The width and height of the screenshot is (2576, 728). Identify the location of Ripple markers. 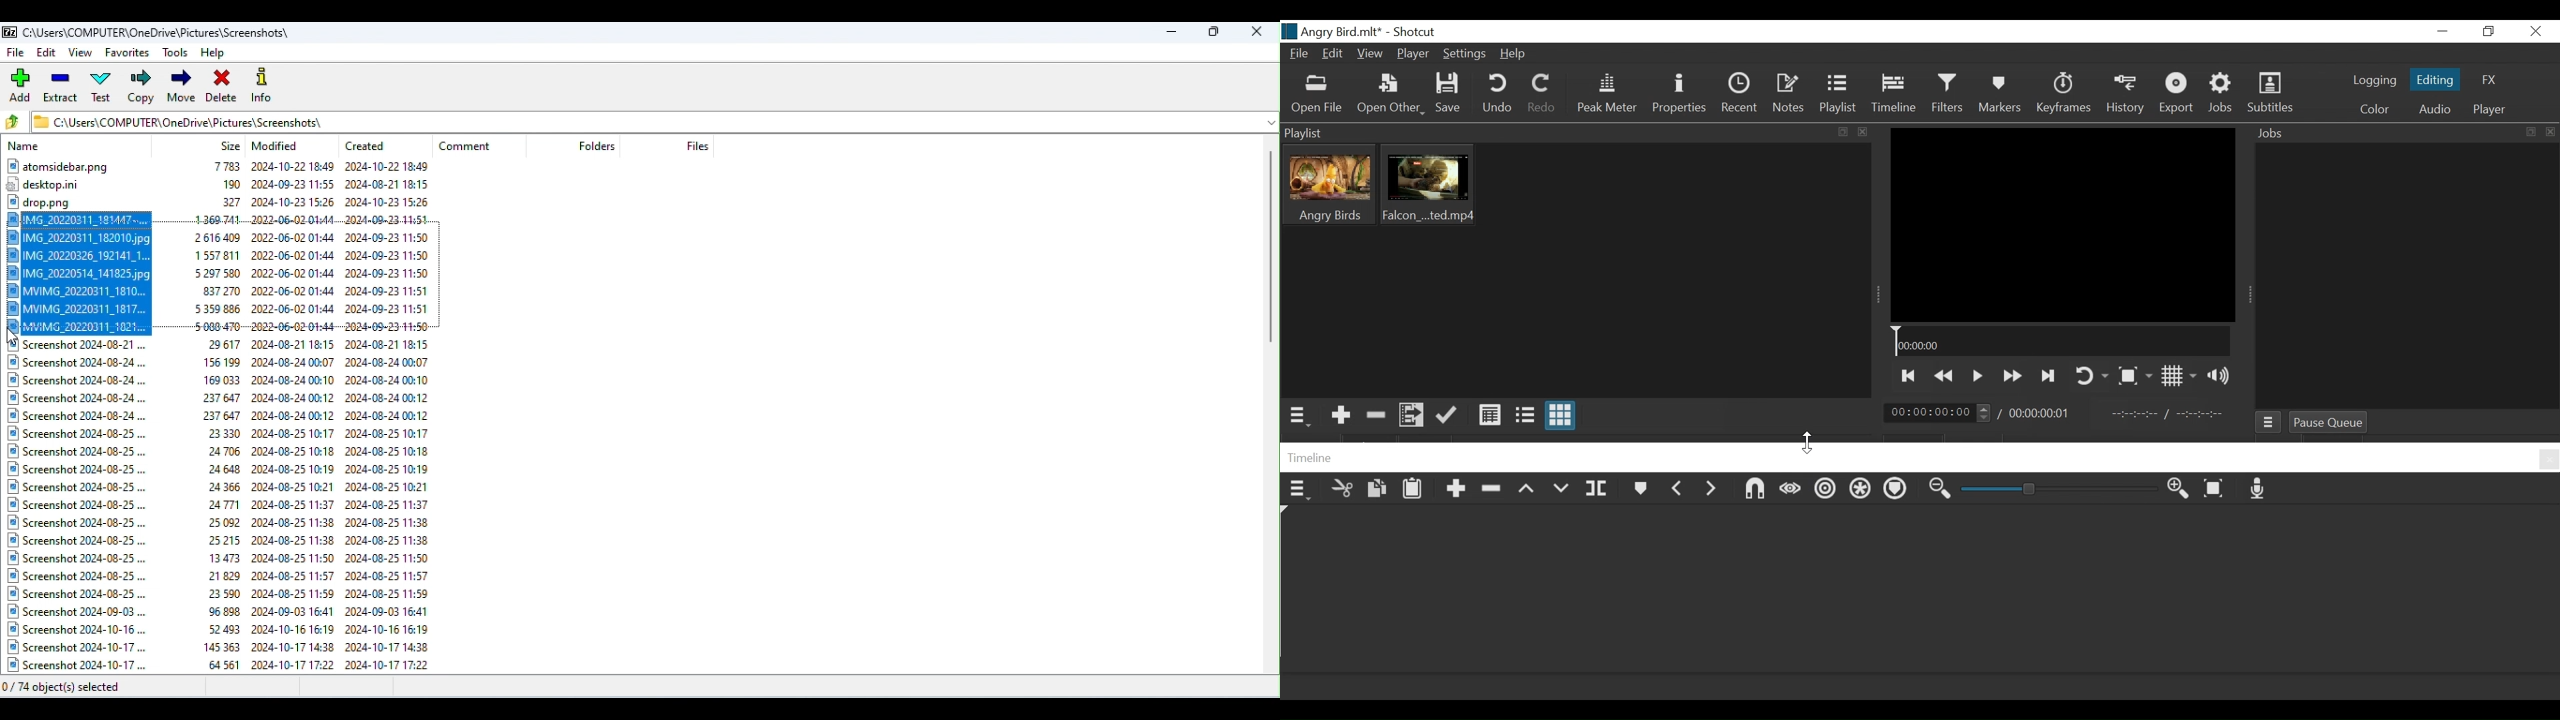
(1899, 490).